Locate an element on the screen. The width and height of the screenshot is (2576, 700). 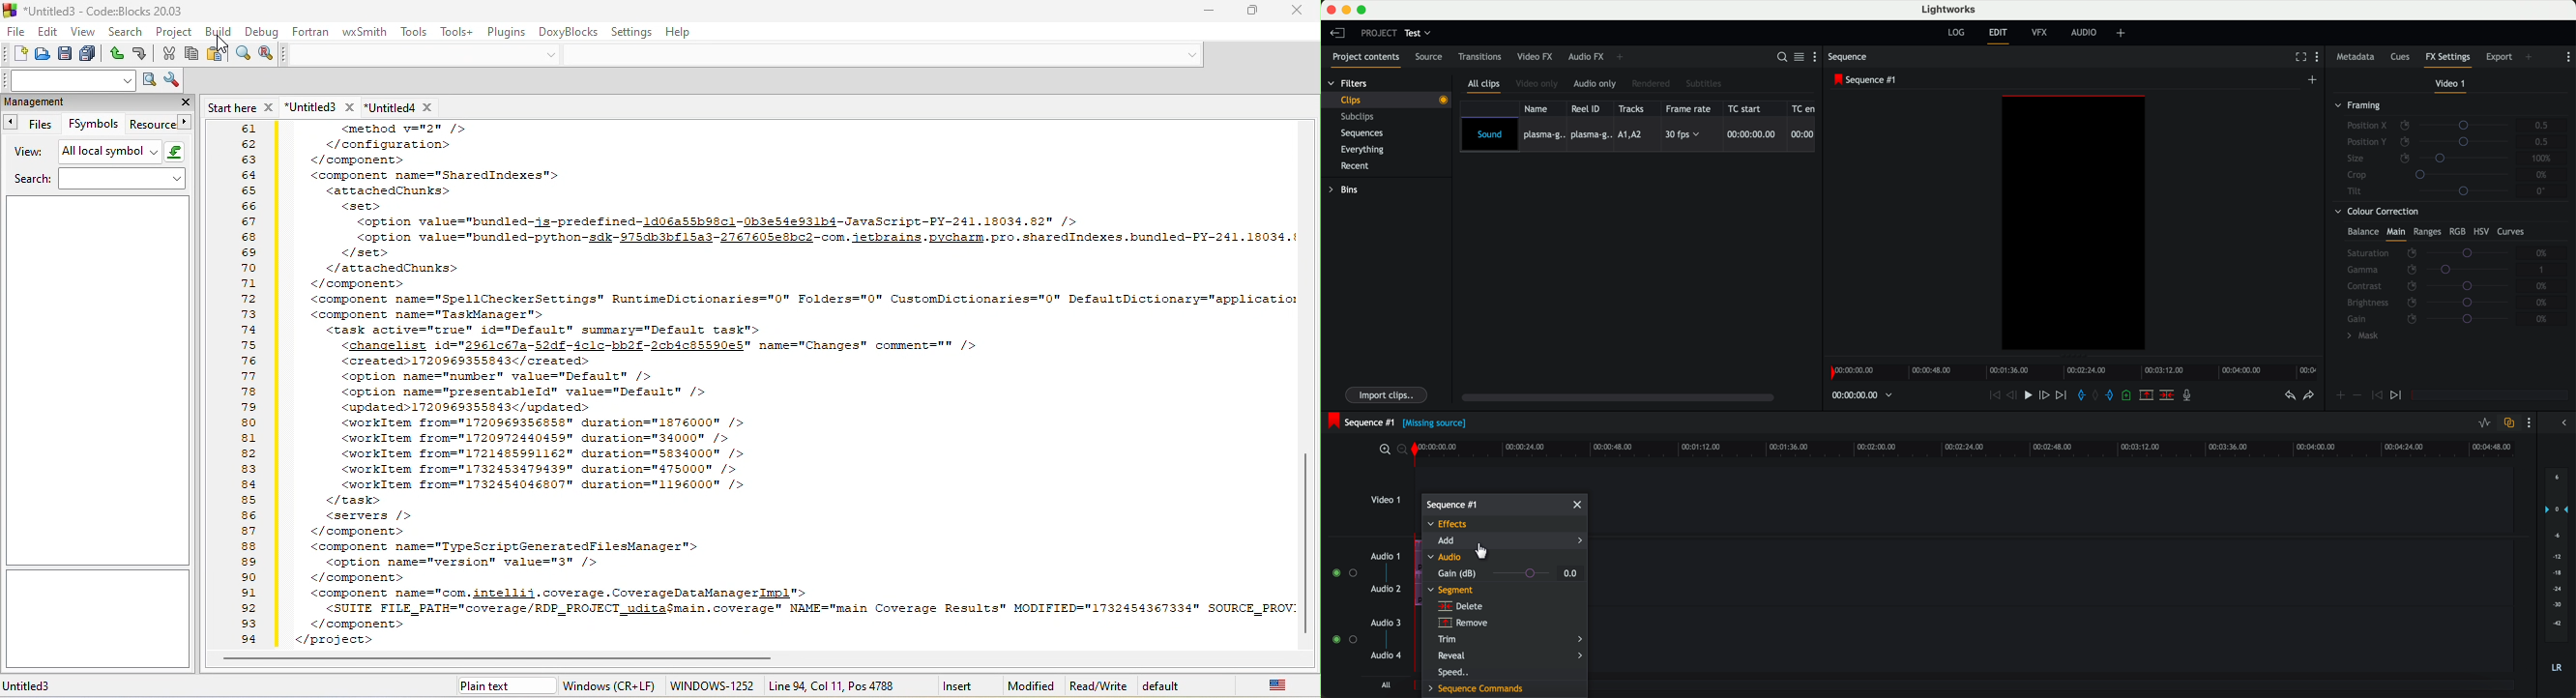
timeline is located at coordinates (1972, 449).